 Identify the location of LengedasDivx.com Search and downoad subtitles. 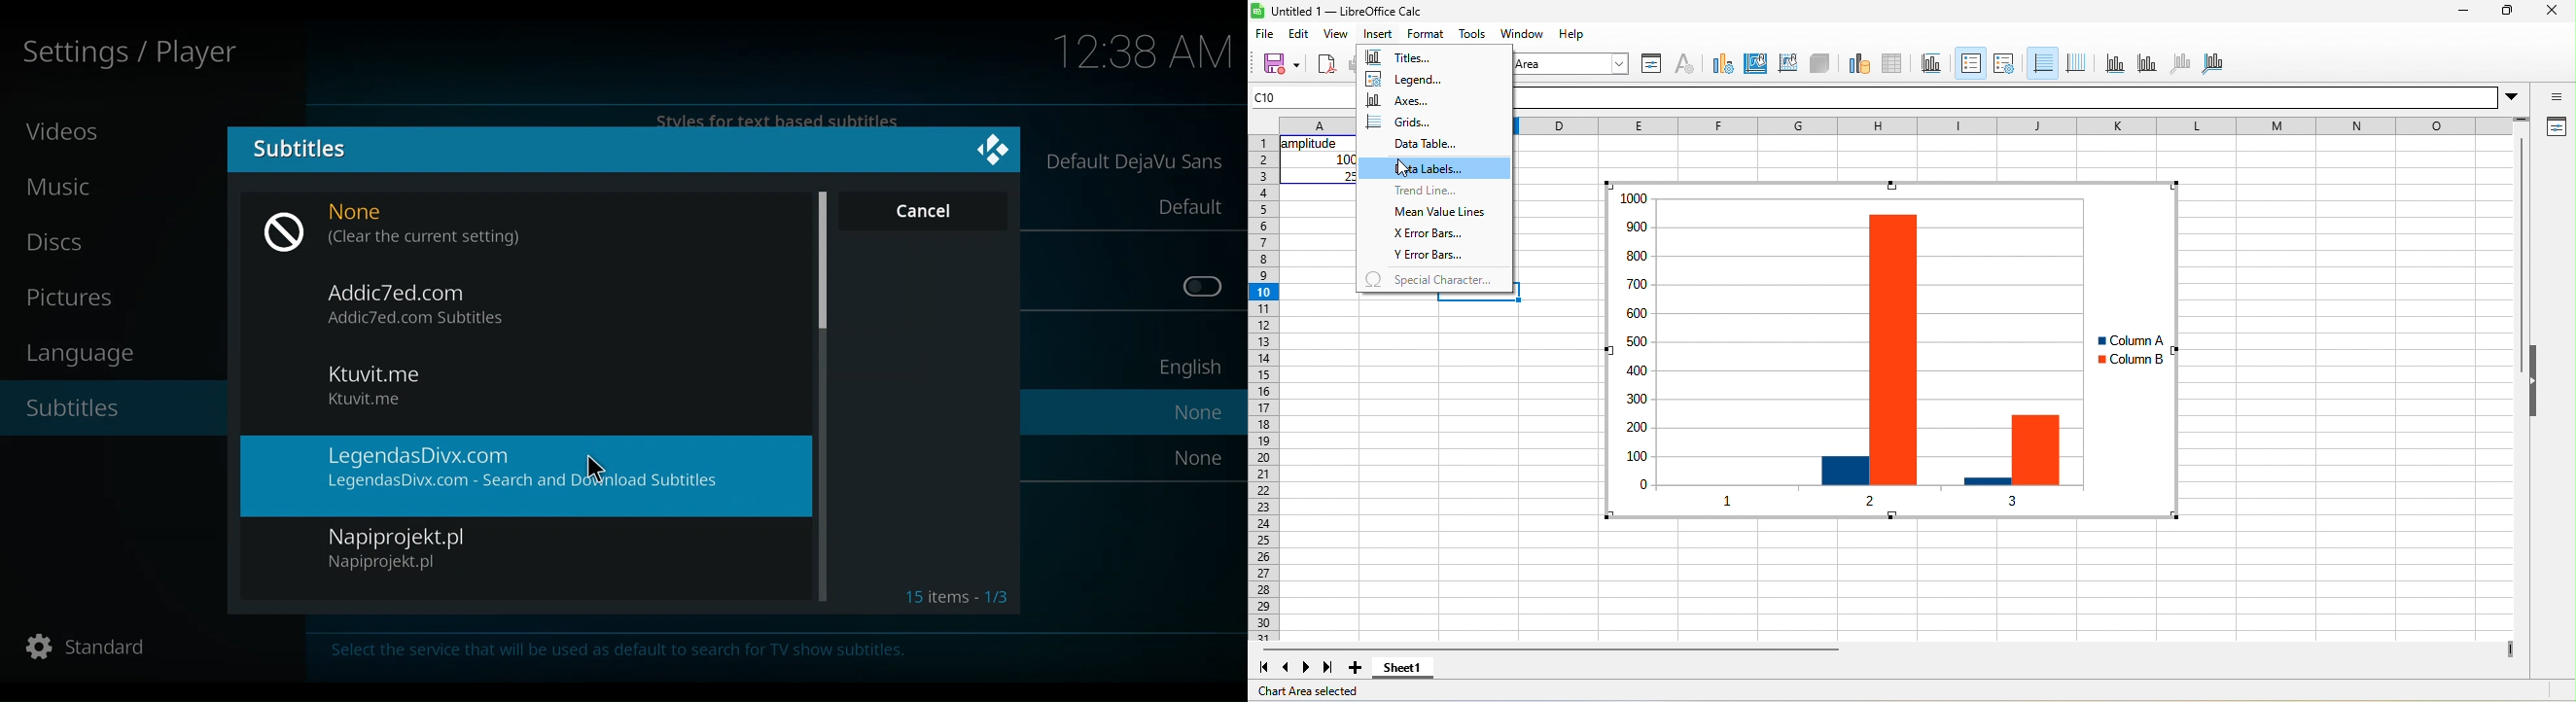
(523, 482).